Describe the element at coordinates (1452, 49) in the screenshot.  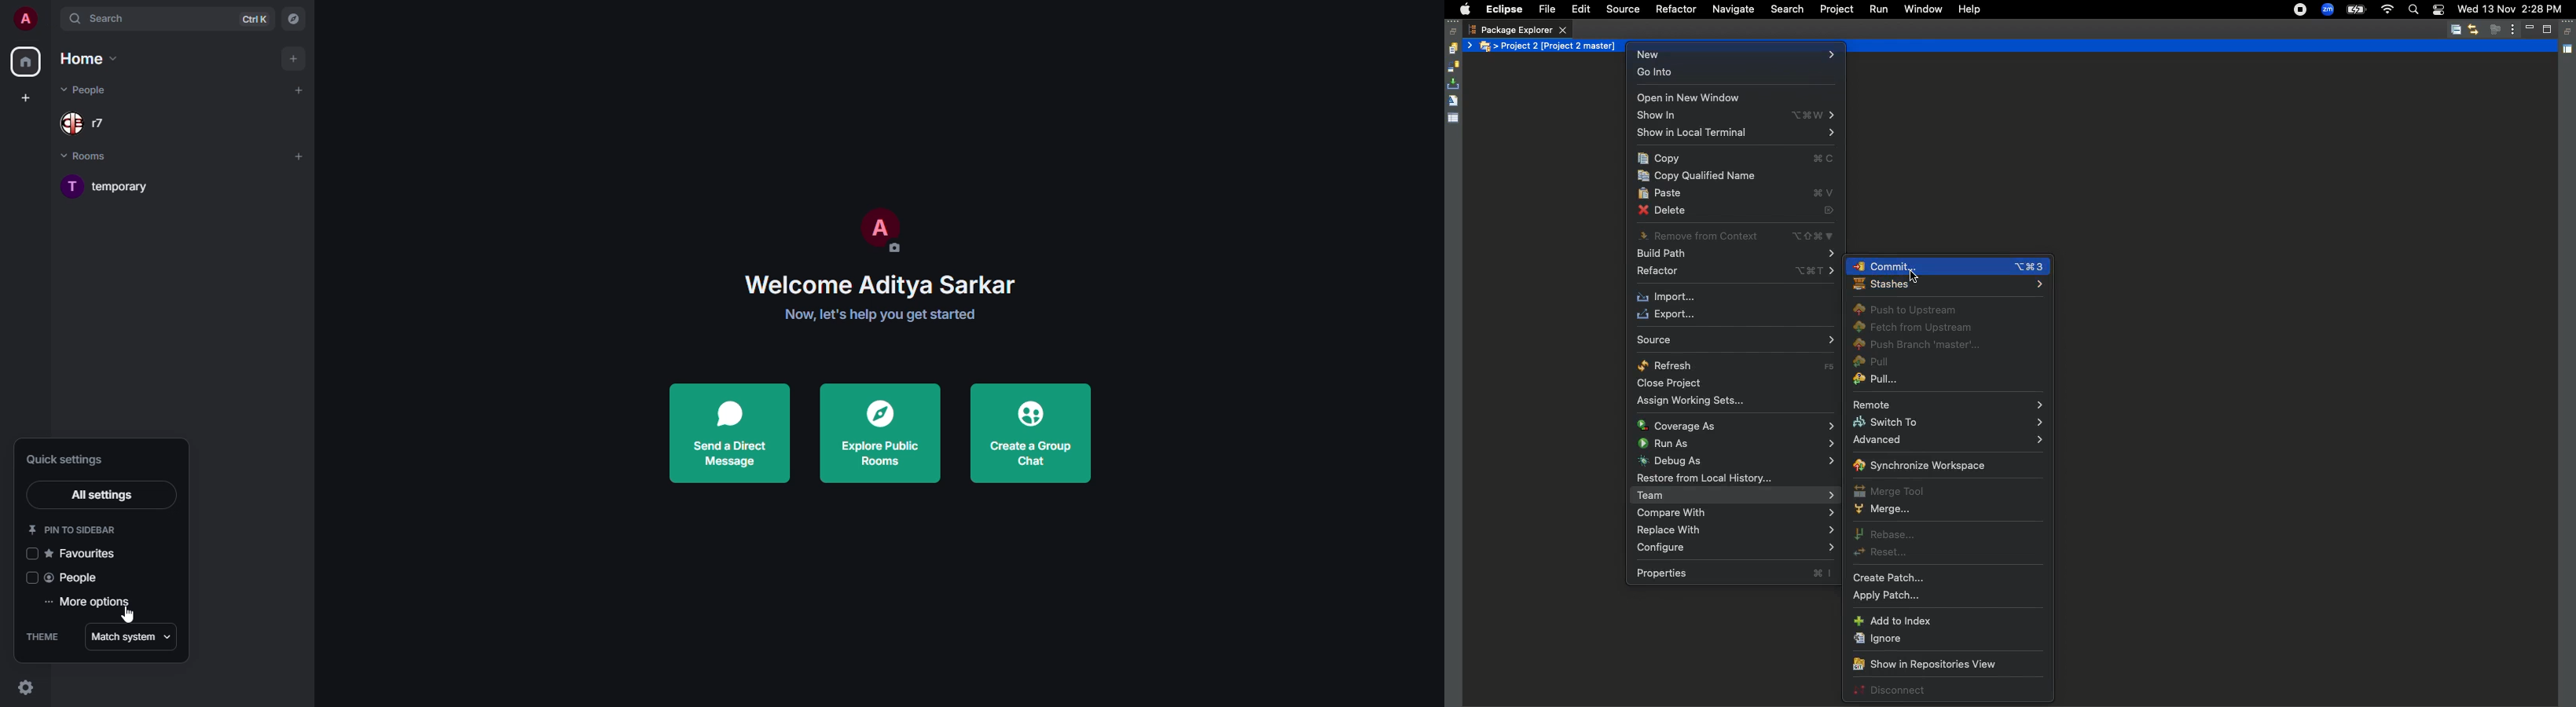
I see `History` at that location.